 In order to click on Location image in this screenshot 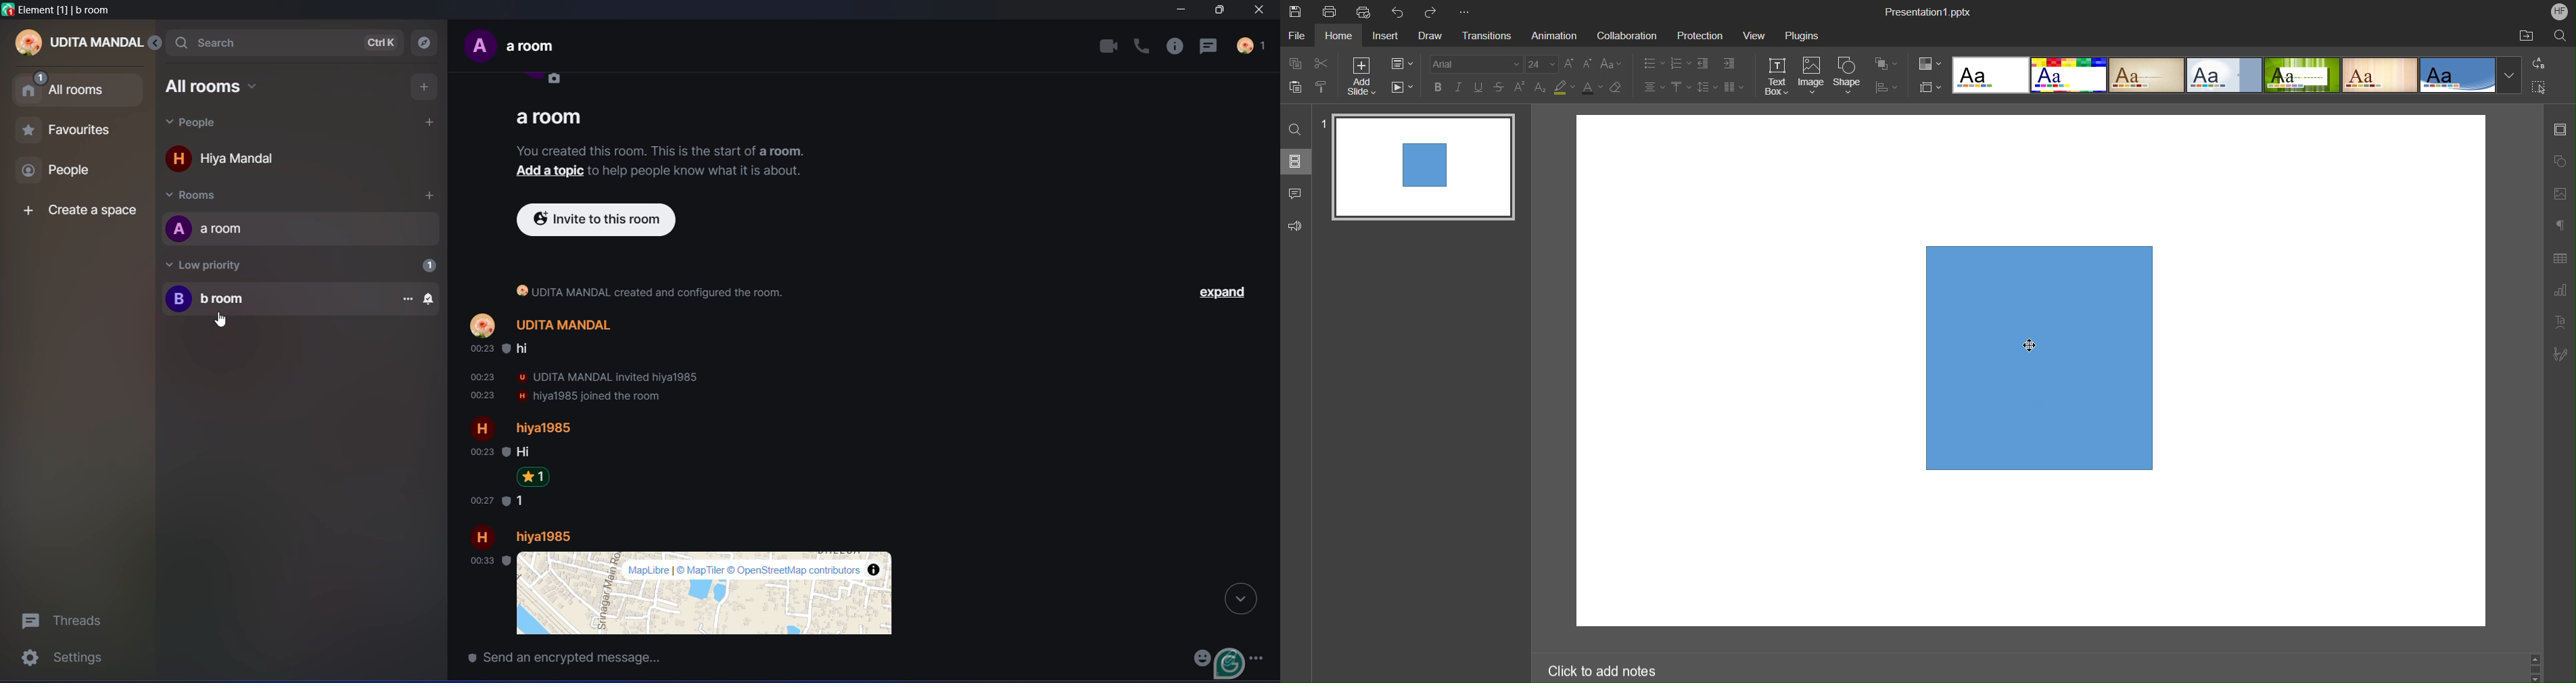, I will do `click(690, 593)`.